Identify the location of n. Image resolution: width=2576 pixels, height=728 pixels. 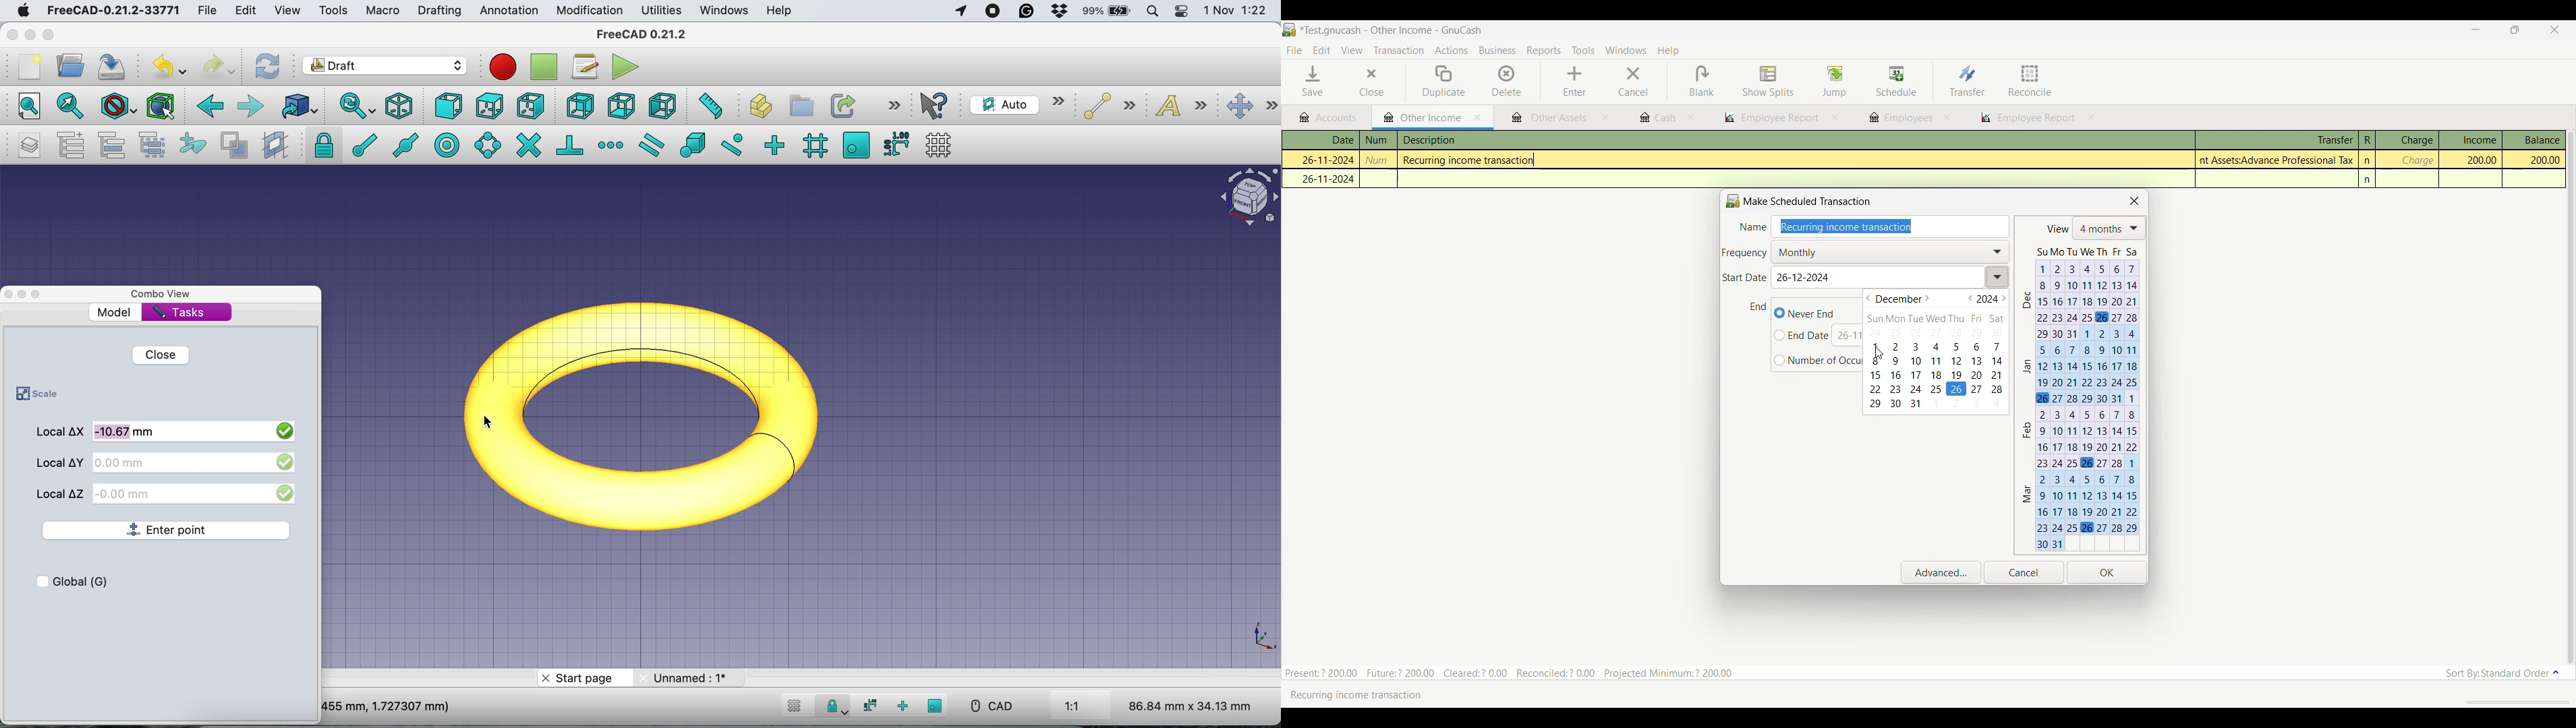
(2369, 180).